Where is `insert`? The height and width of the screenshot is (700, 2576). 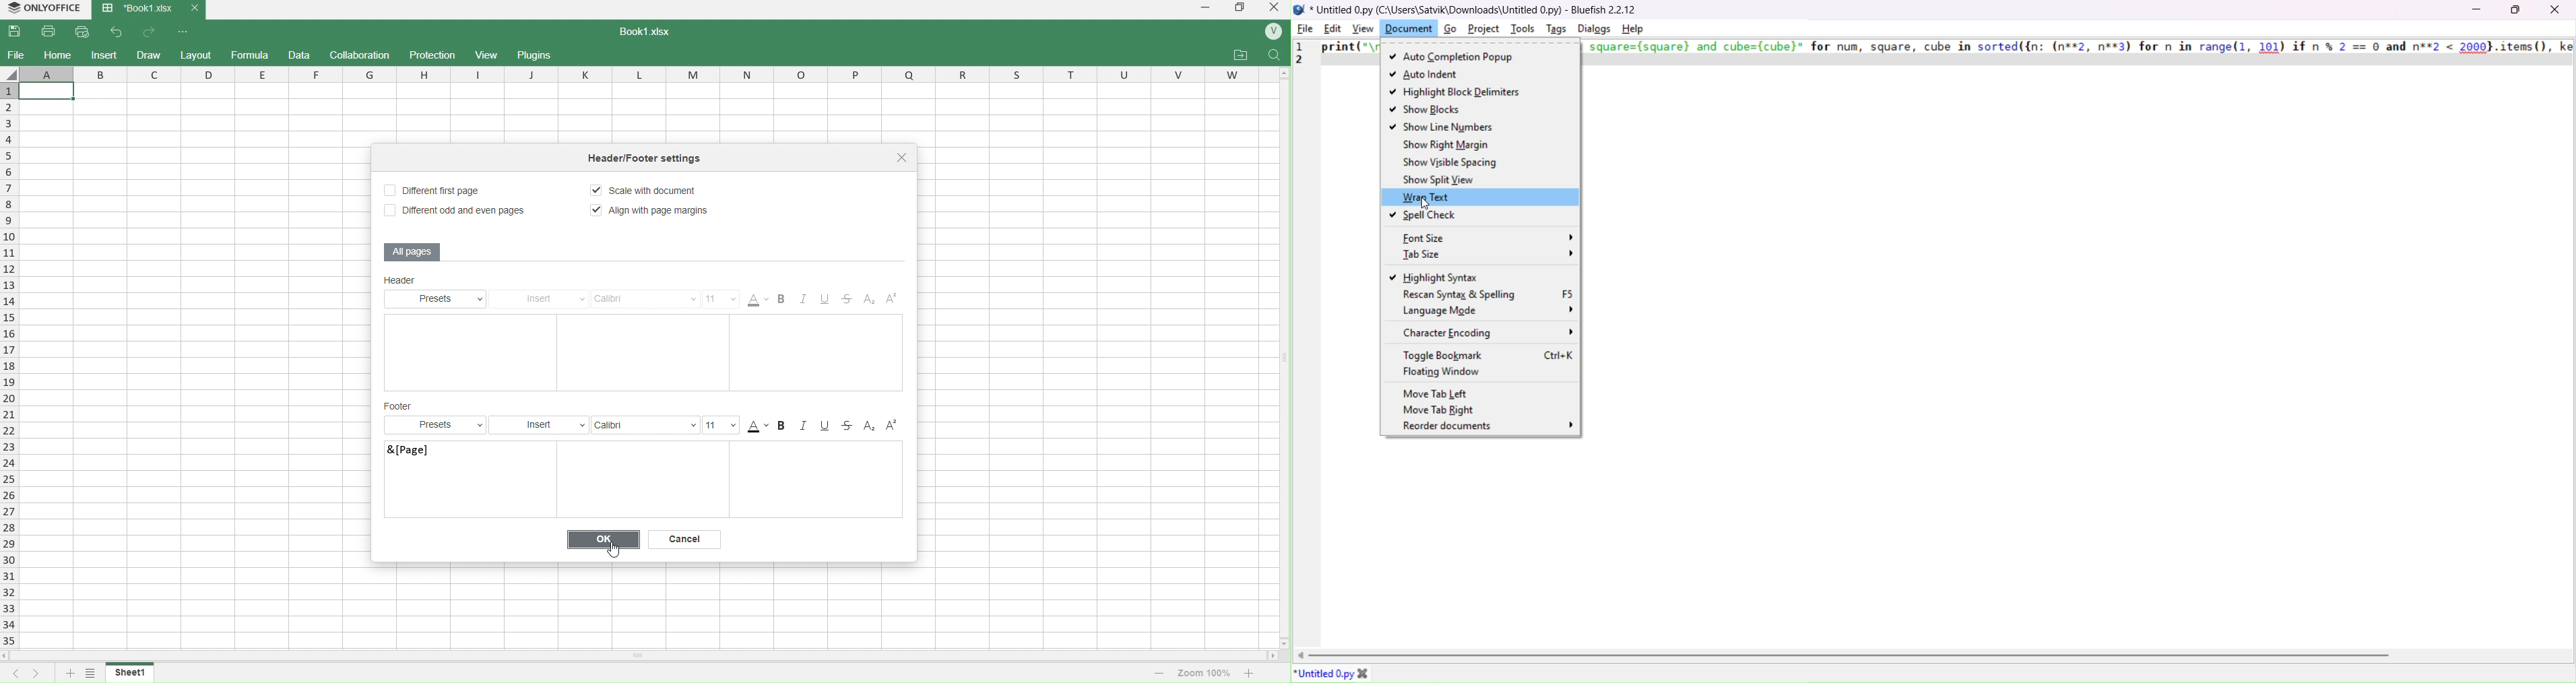
insert is located at coordinates (104, 55).